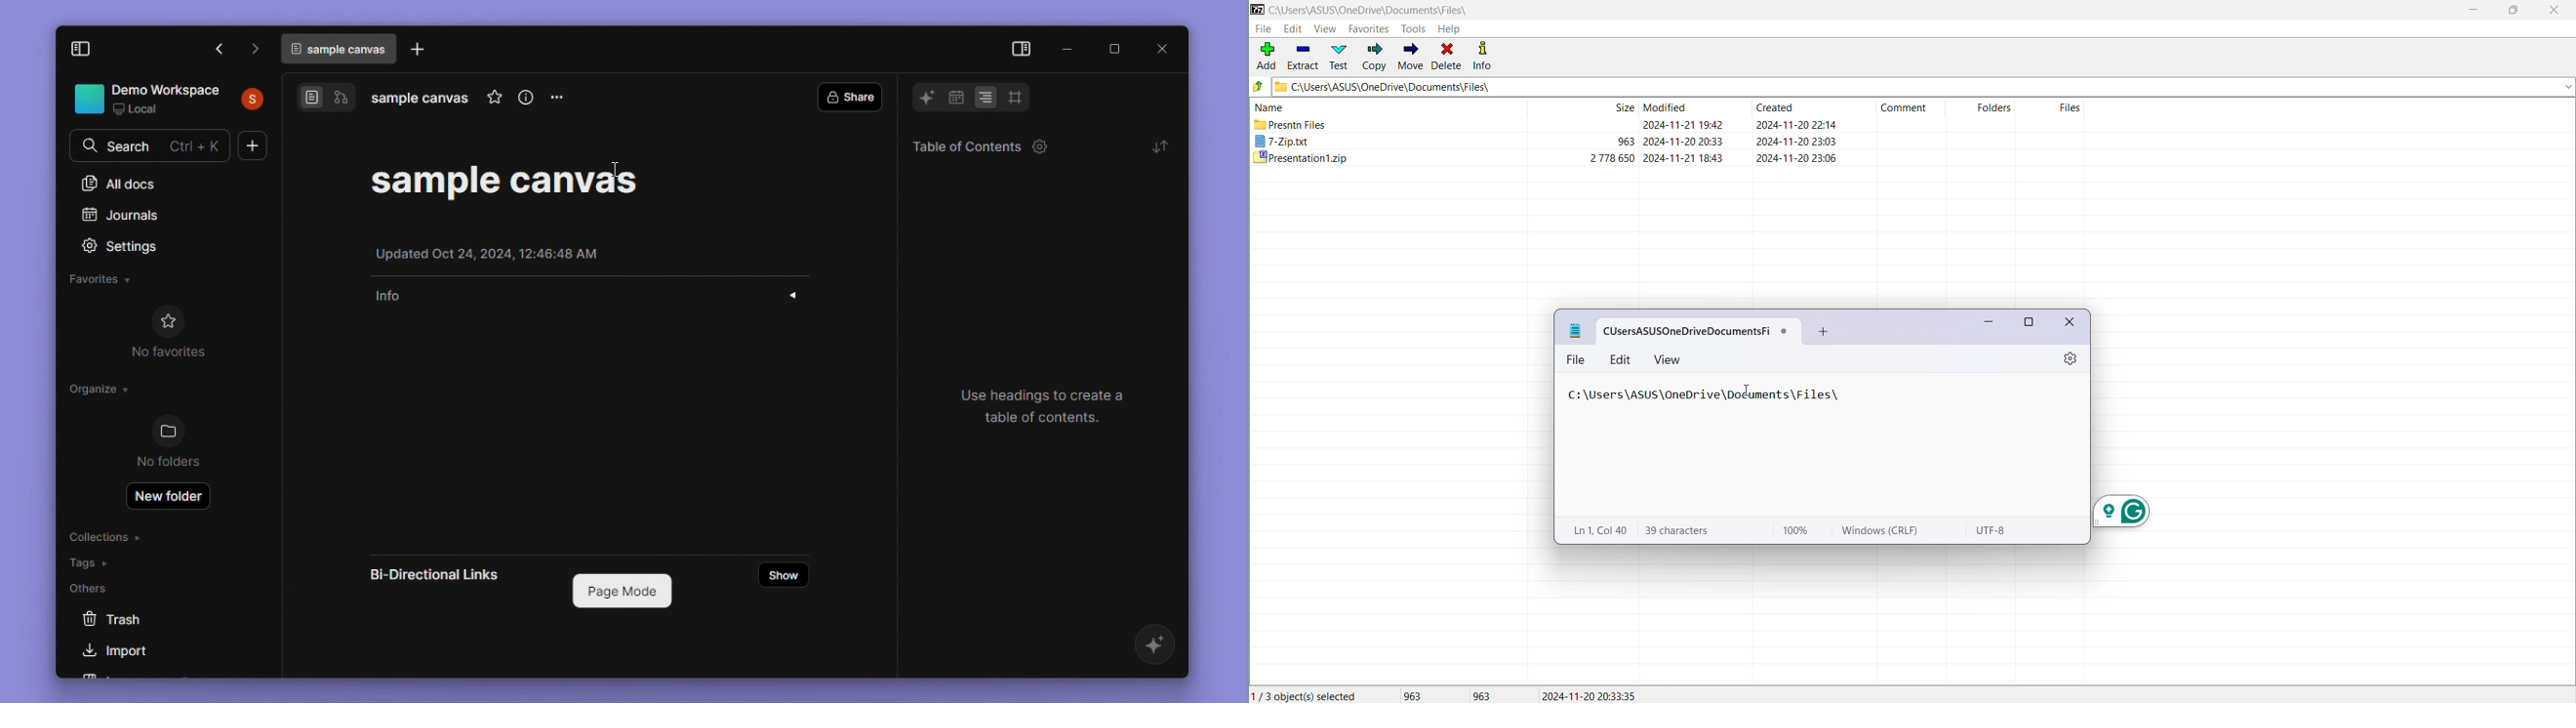 The height and width of the screenshot is (728, 2576). I want to click on folders, so click(1995, 107).